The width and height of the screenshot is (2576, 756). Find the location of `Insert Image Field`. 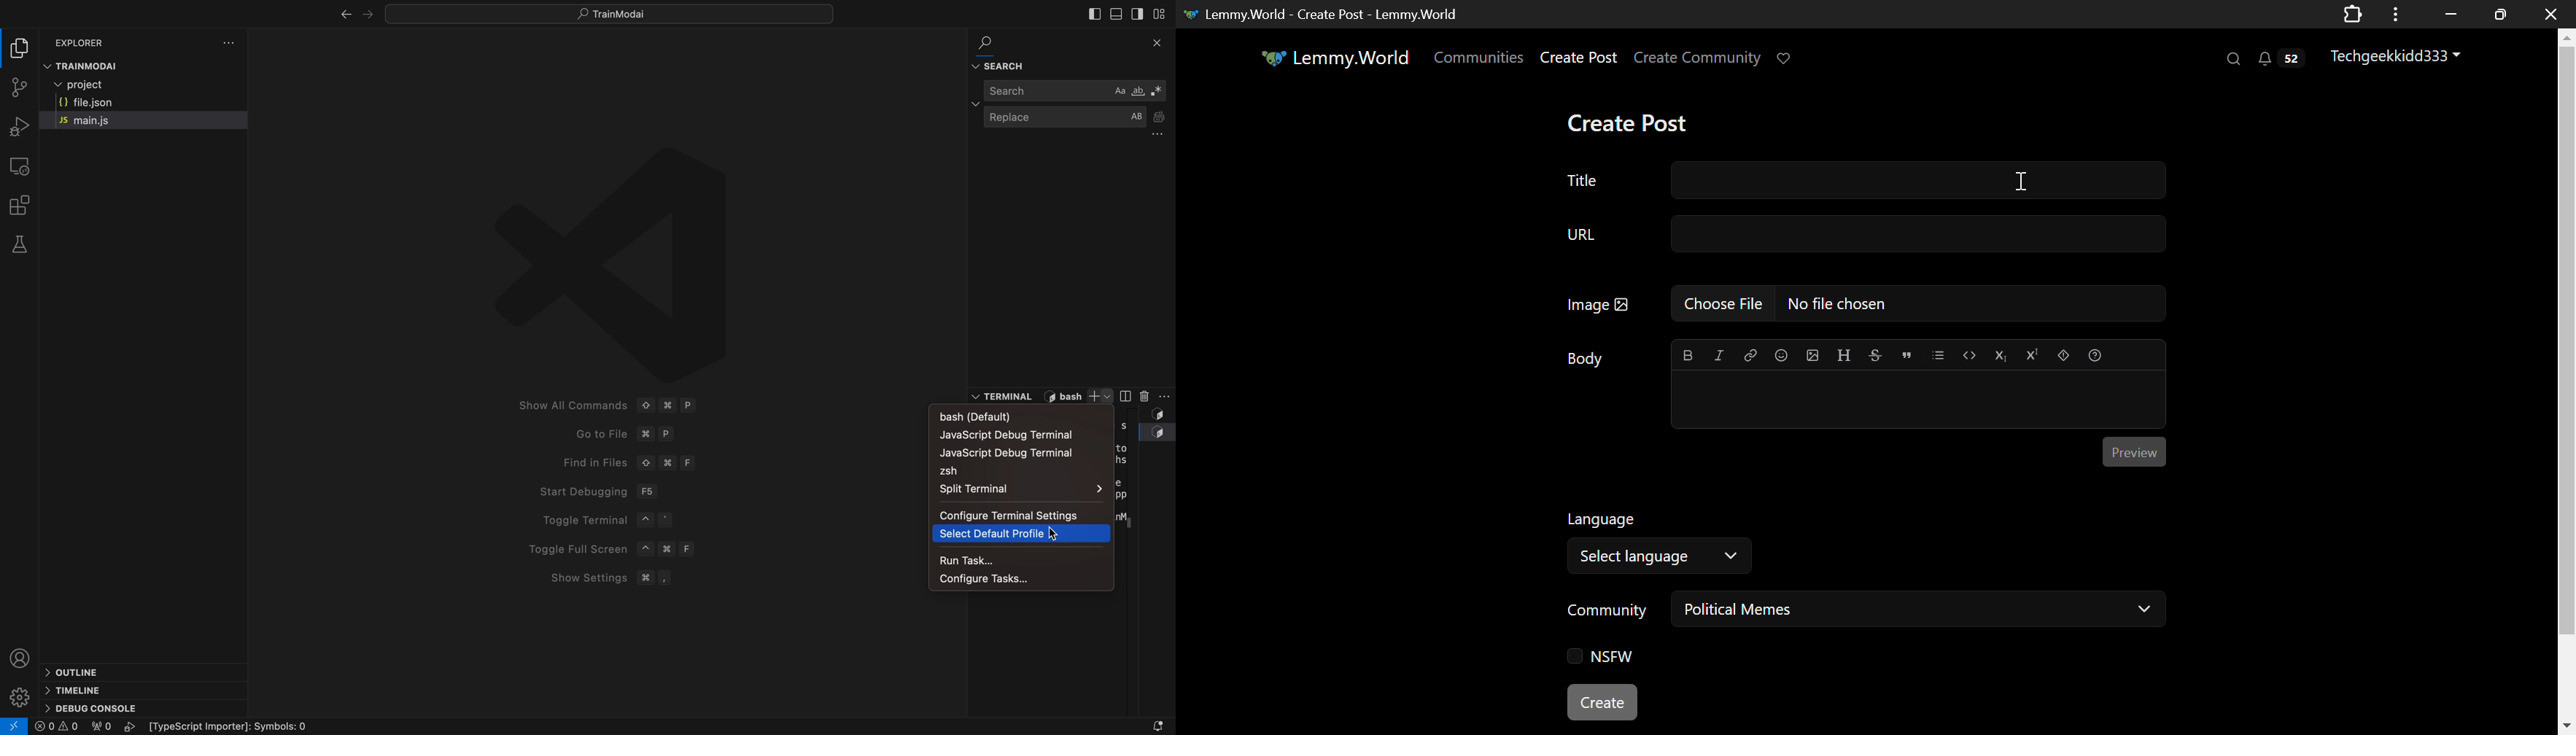

Insert Image Field is located at coordinates (1858, 303).